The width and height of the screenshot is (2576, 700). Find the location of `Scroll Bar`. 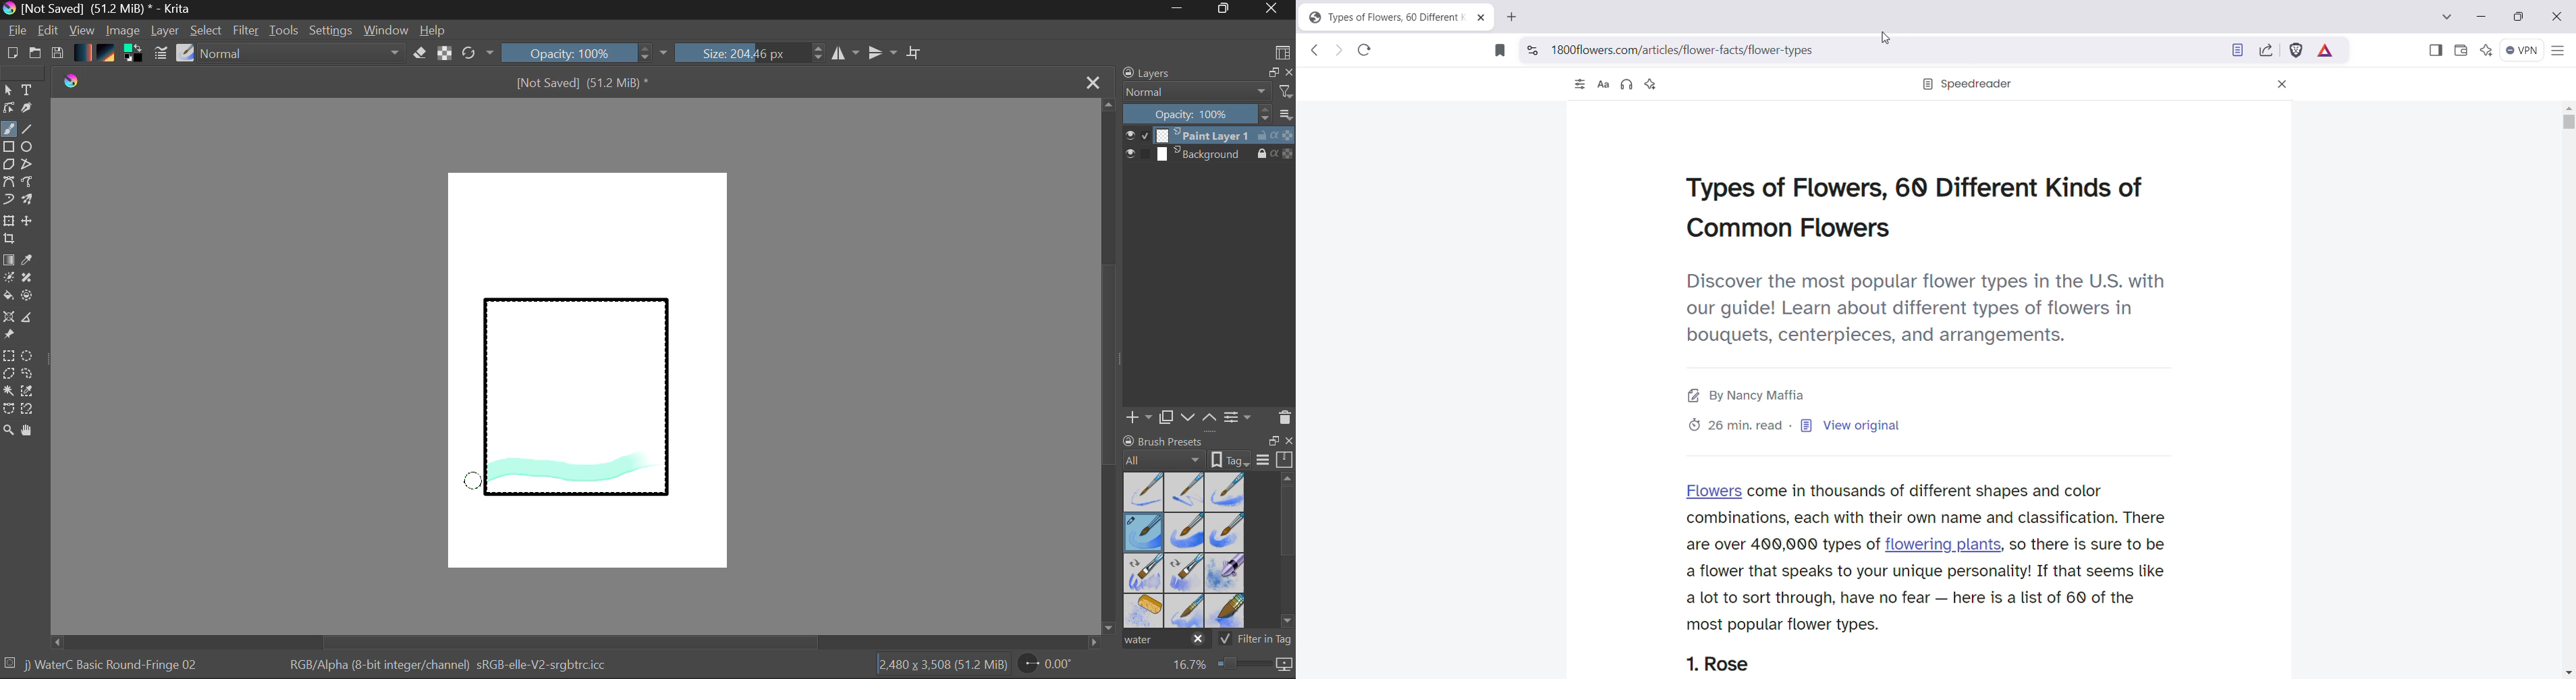

Scroll Bar is located at coordinates (1288, 553).